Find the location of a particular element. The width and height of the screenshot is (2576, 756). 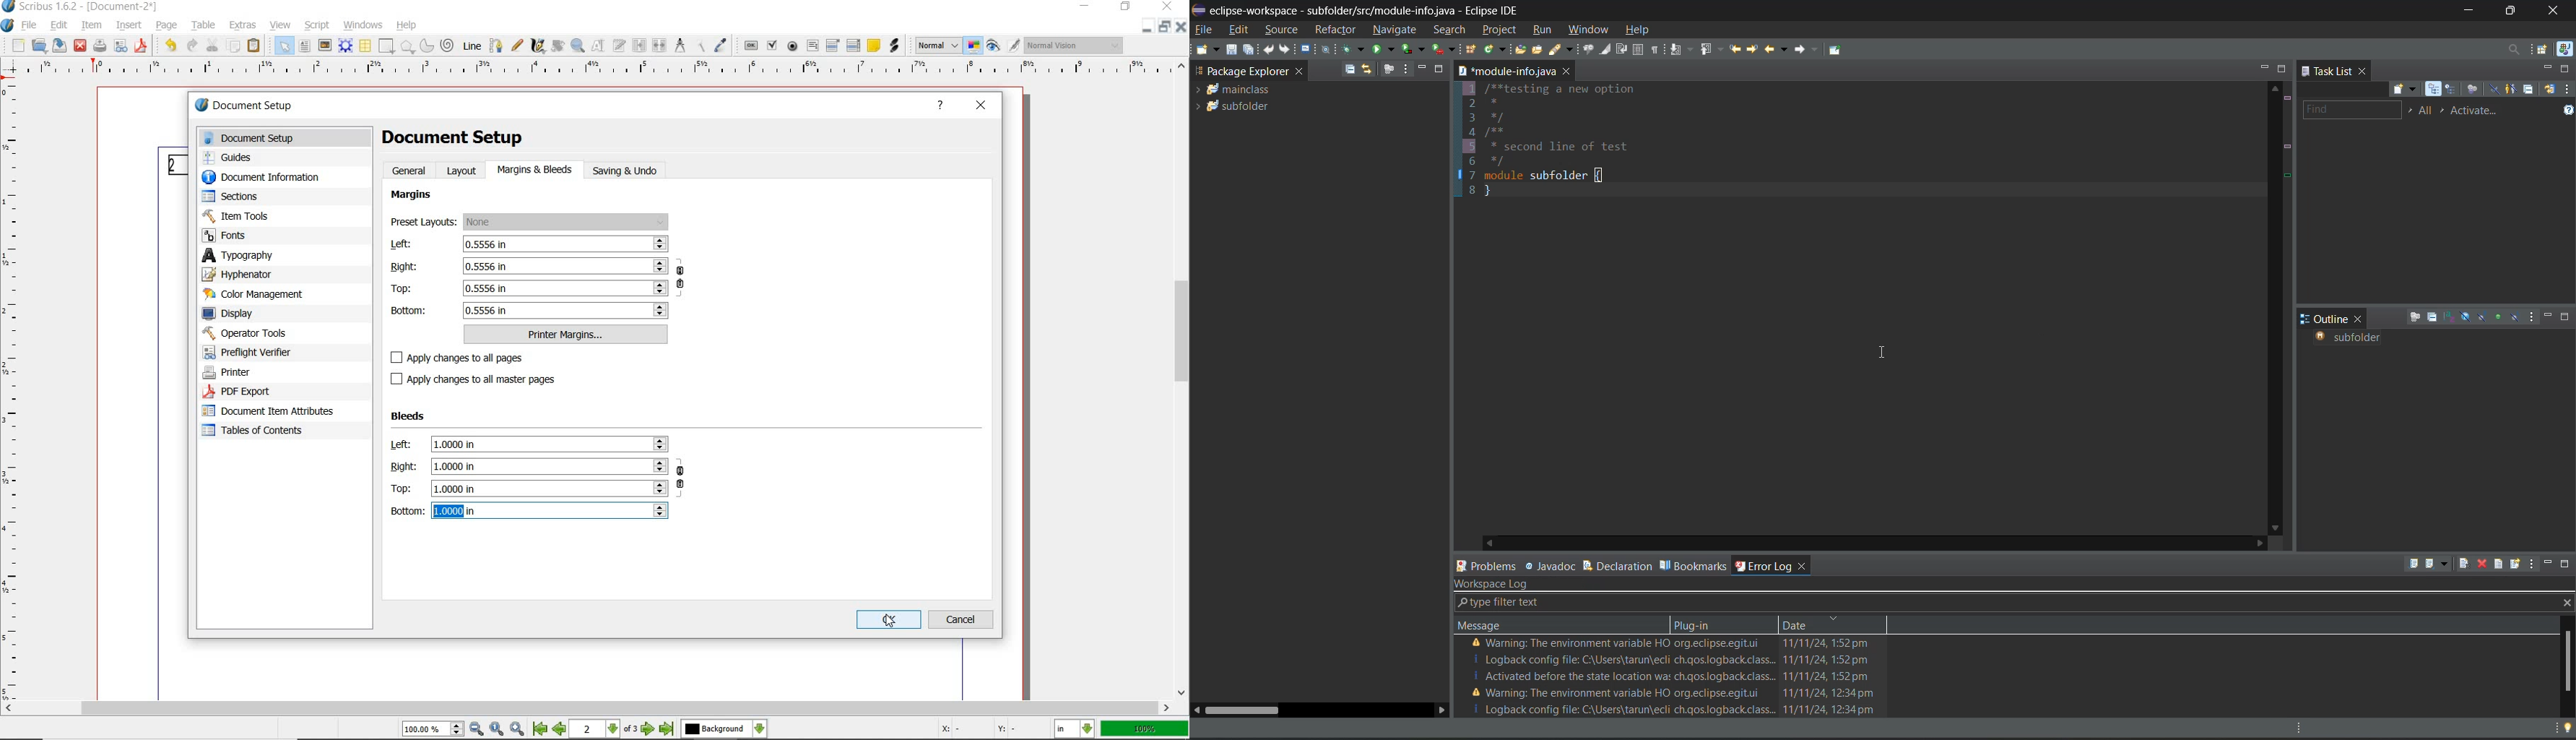

close is located at coordinates (80, 45).